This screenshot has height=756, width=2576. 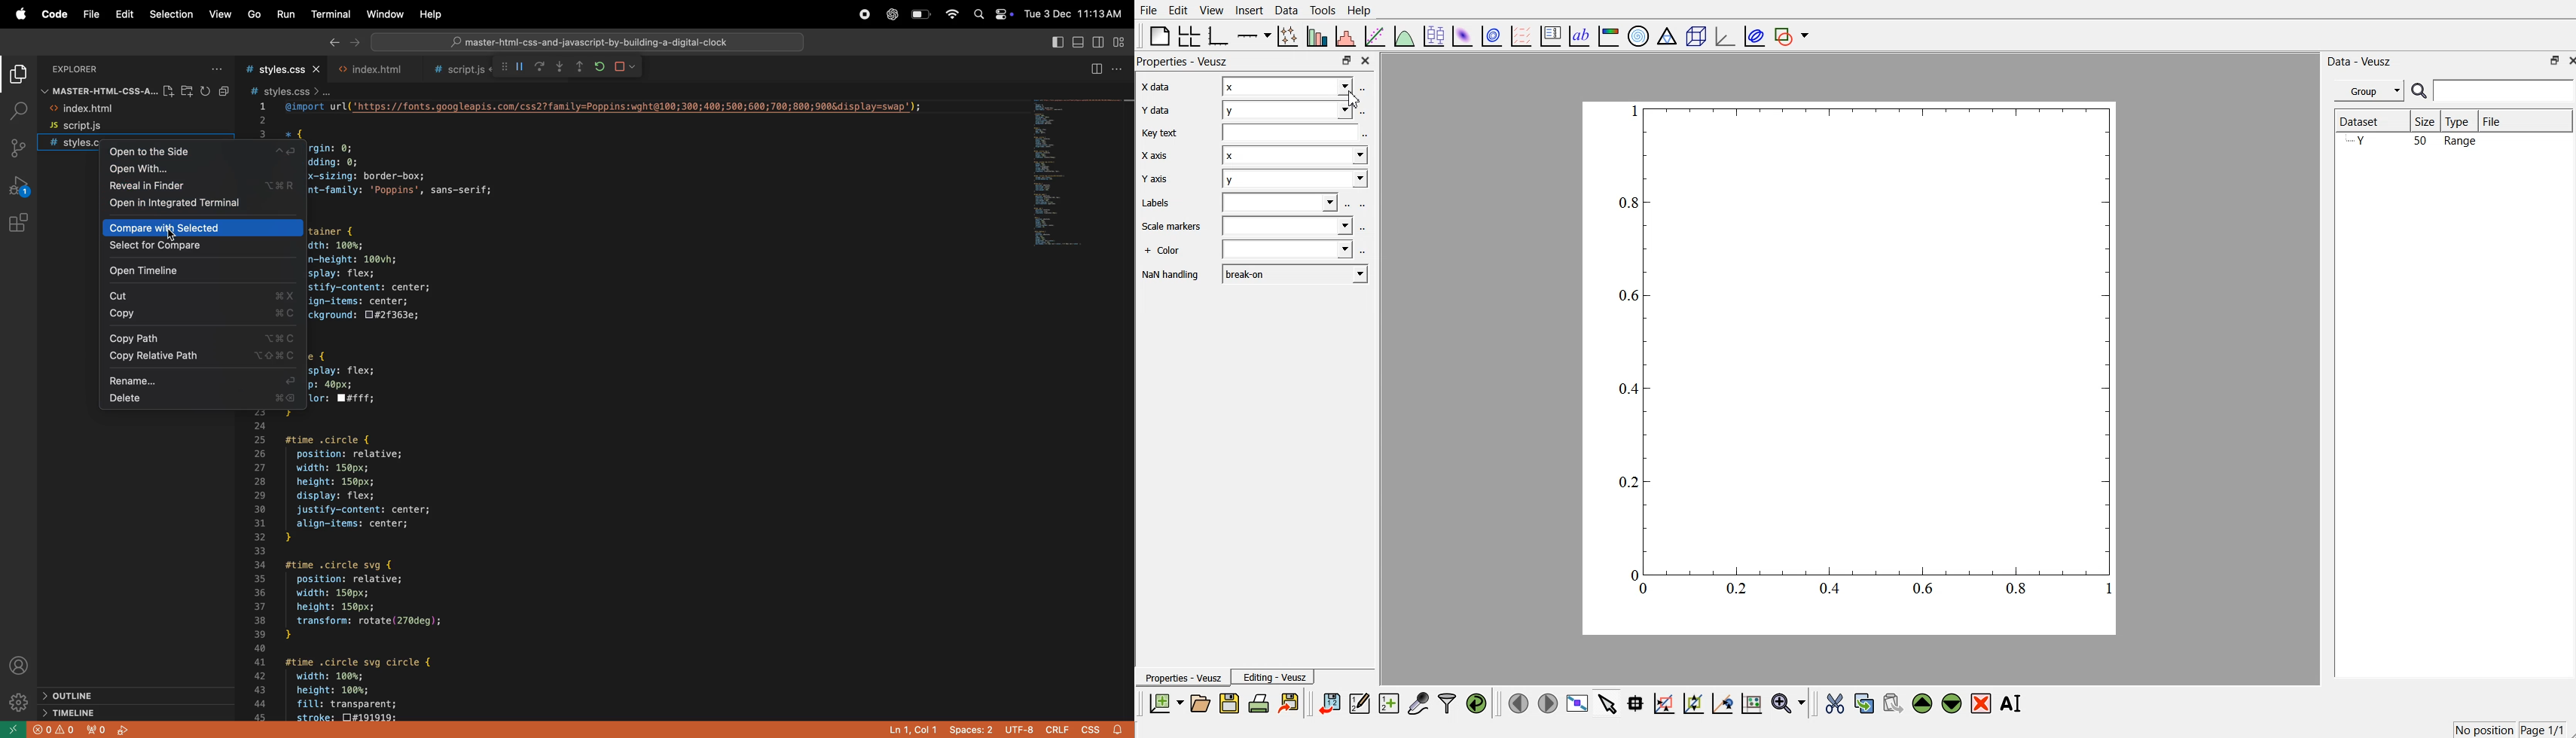 I want to click on blank page, so click(x=1157, y=35).